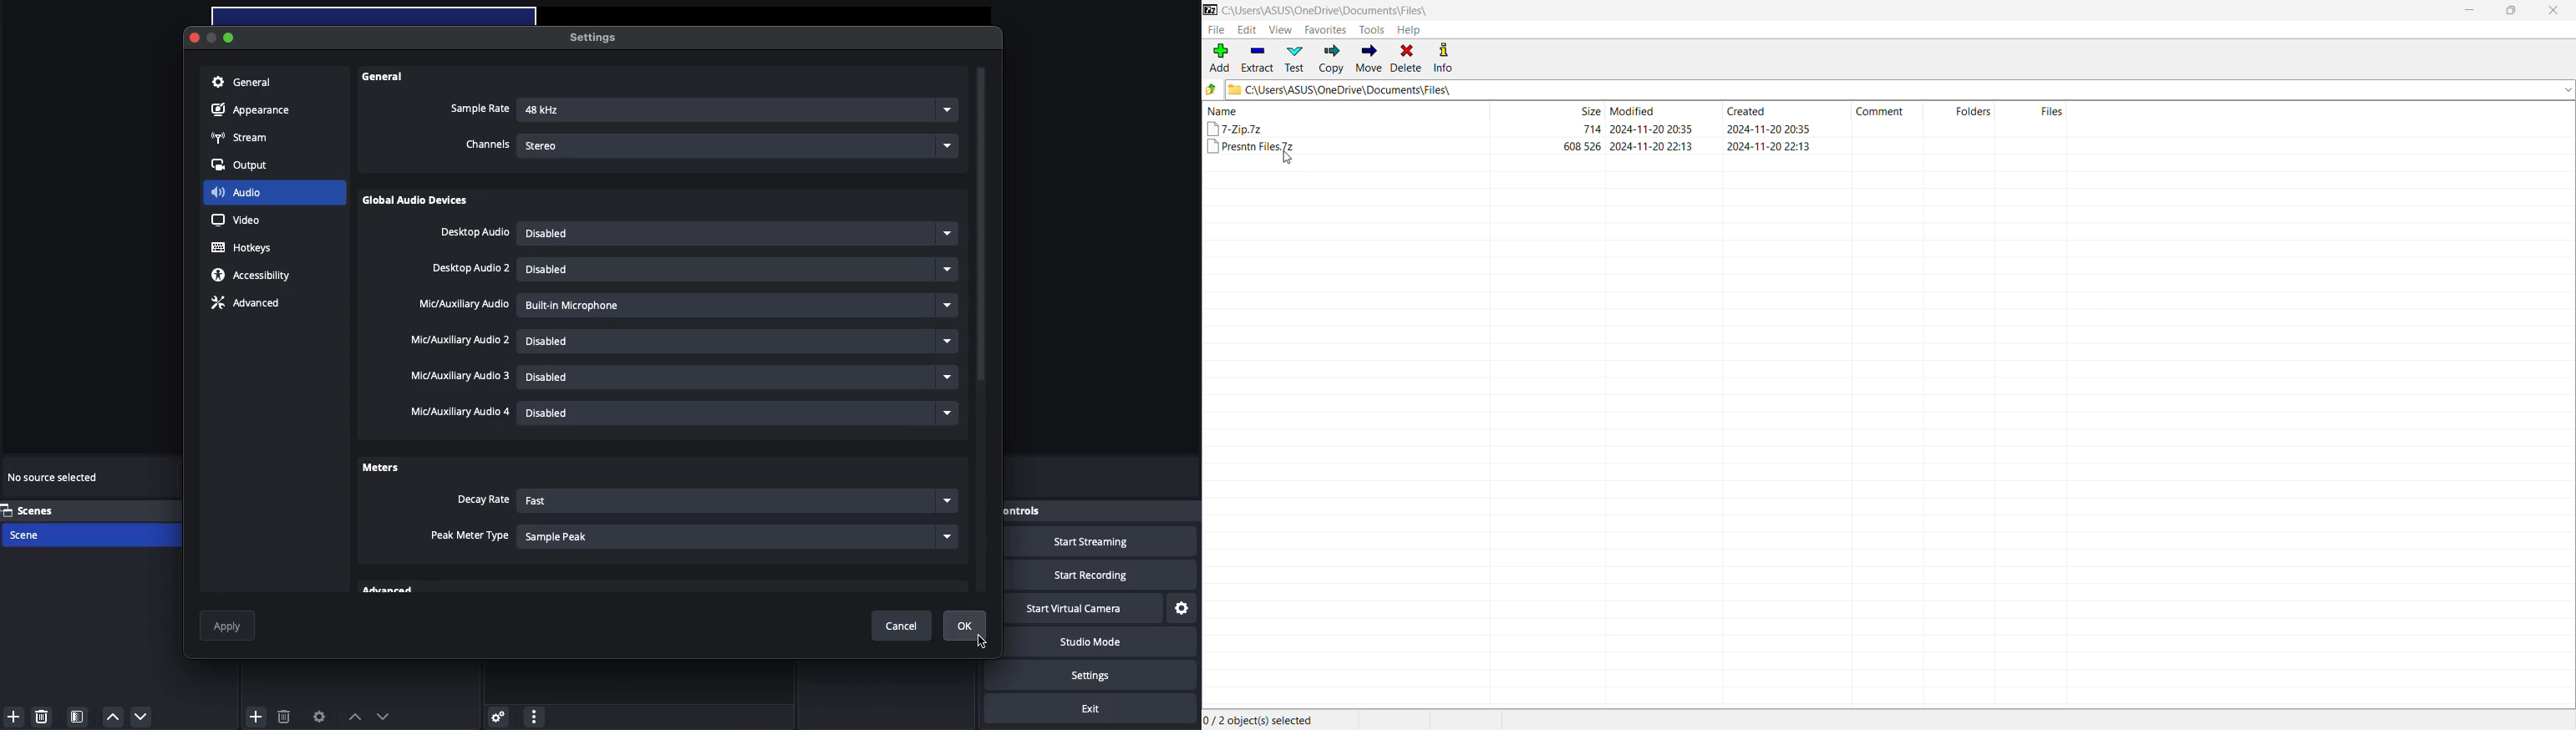 This screenshot has width=2576, height=756. I want to click on General, so click(385, 77).